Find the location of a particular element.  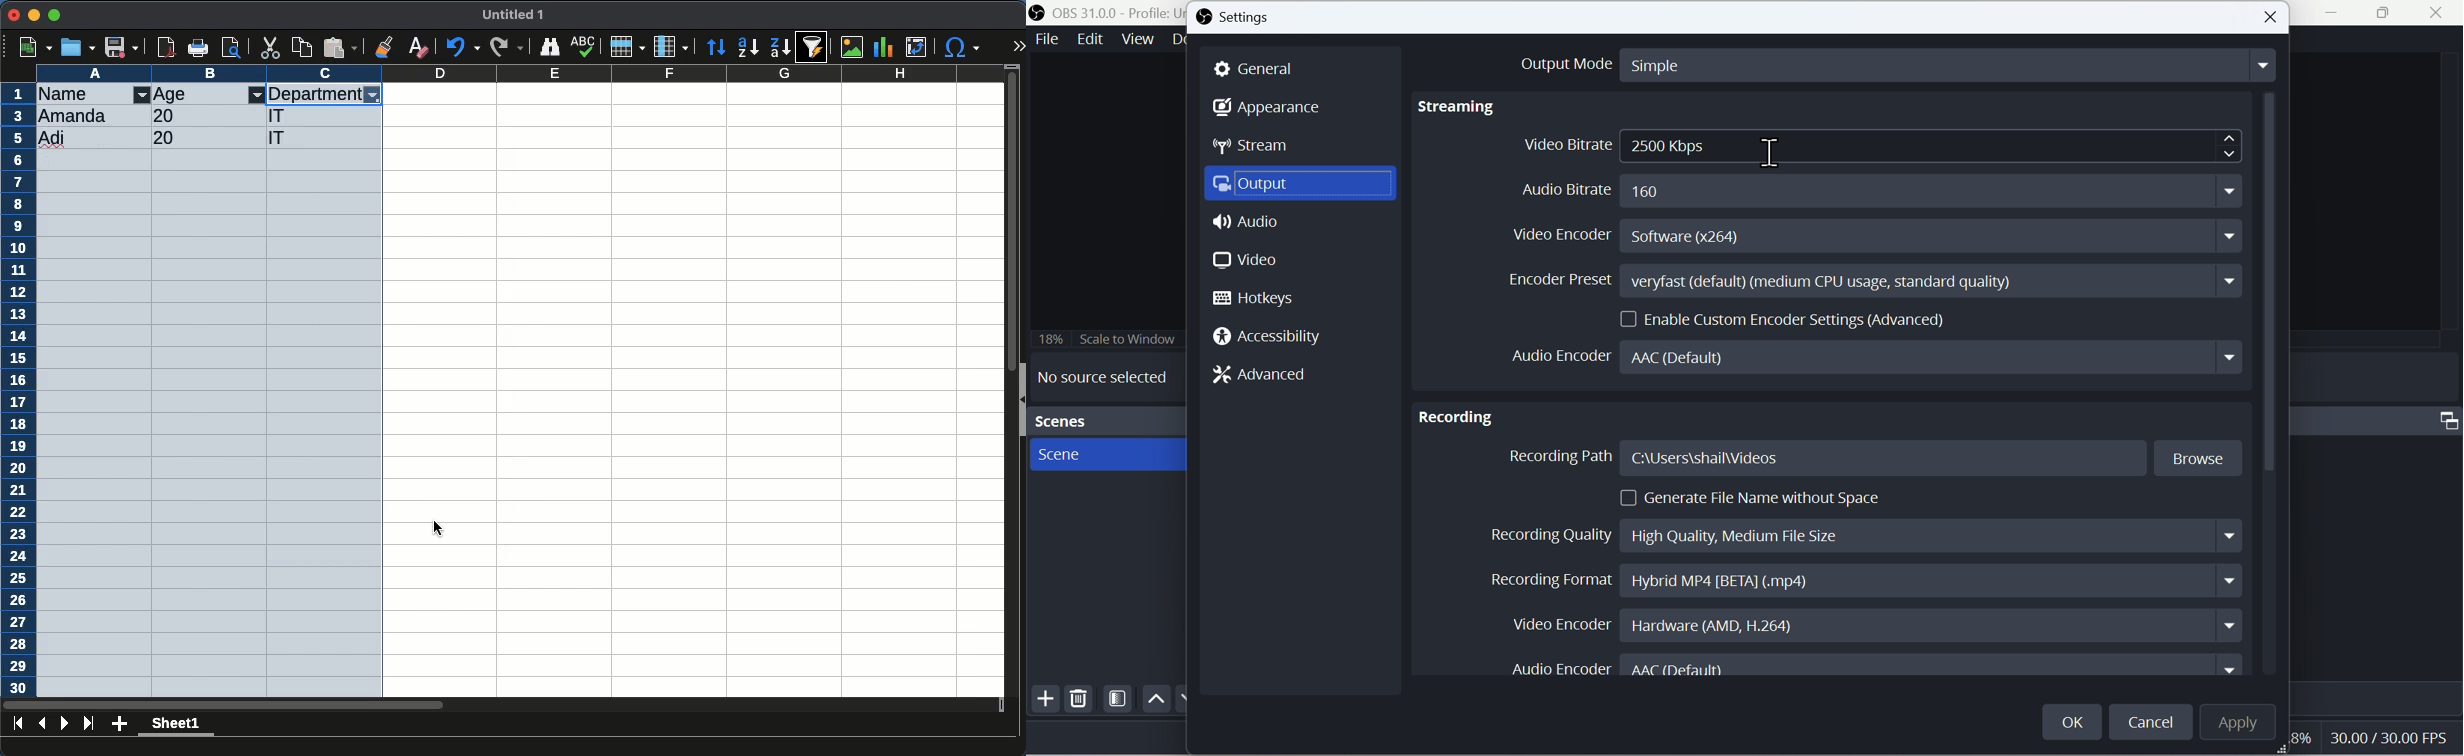

chart is located at coordinates (884, 47).